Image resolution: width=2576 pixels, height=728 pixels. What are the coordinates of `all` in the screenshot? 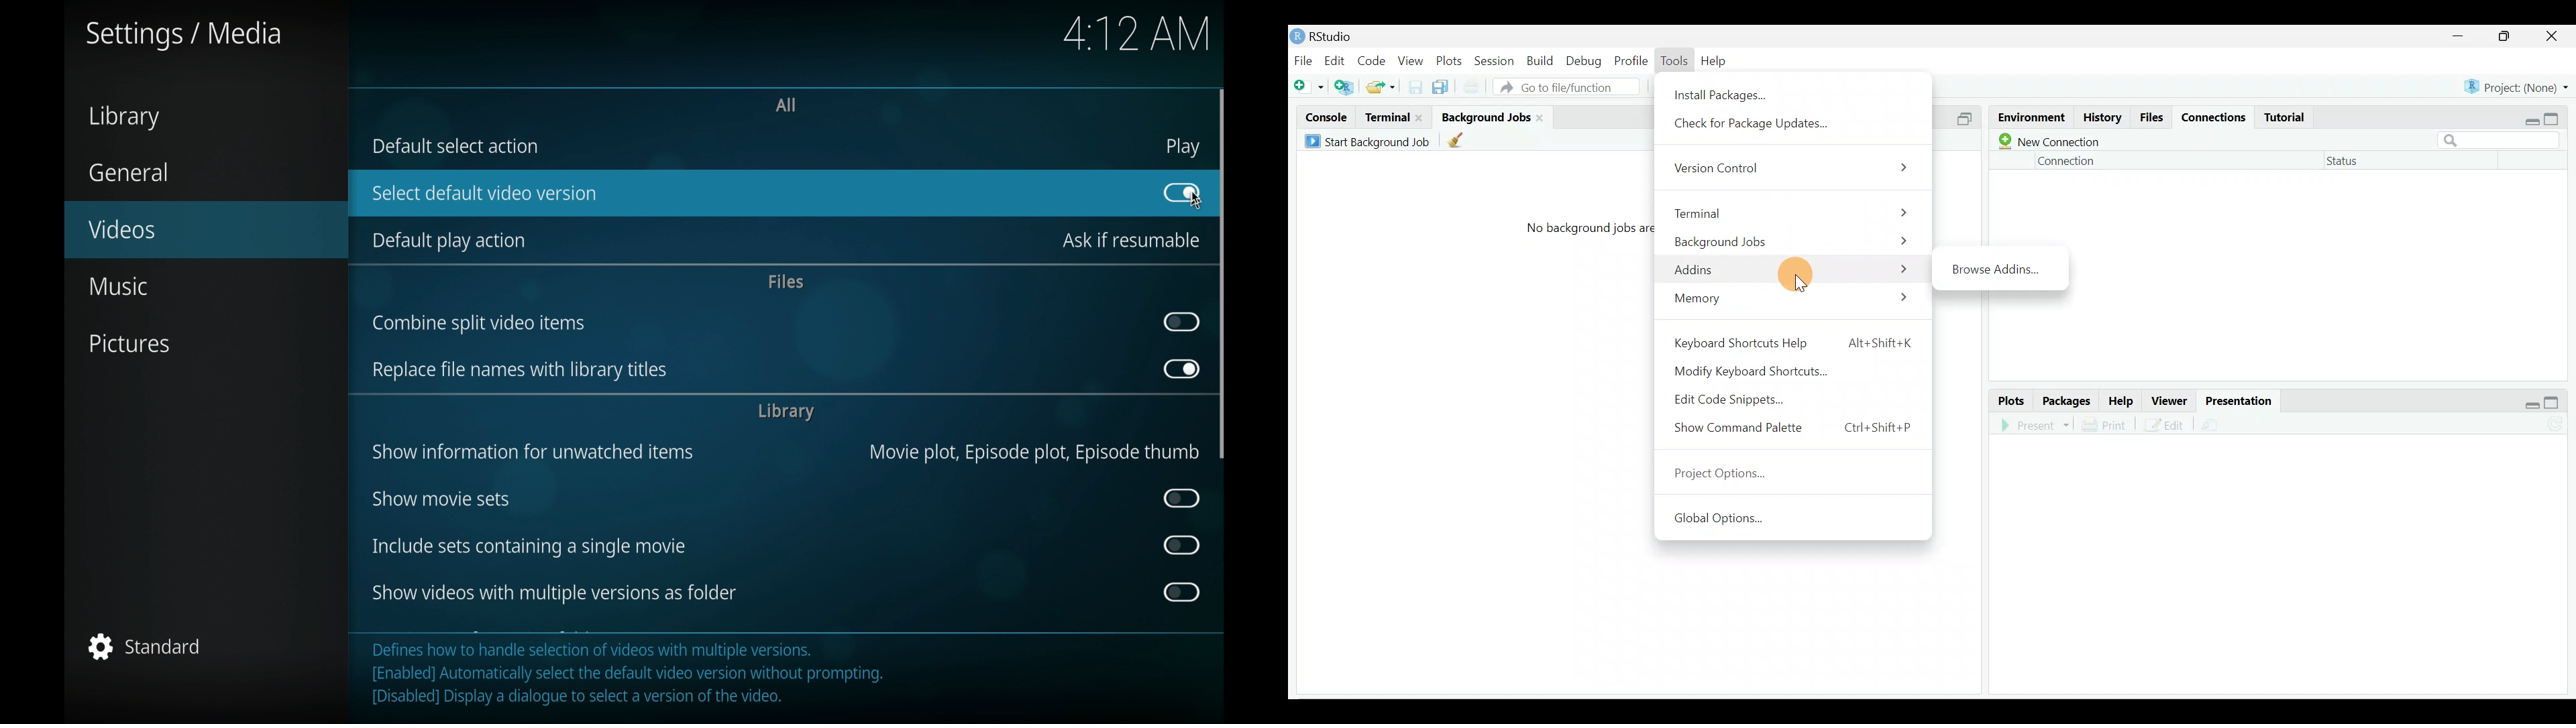 It's located at (786, 105).